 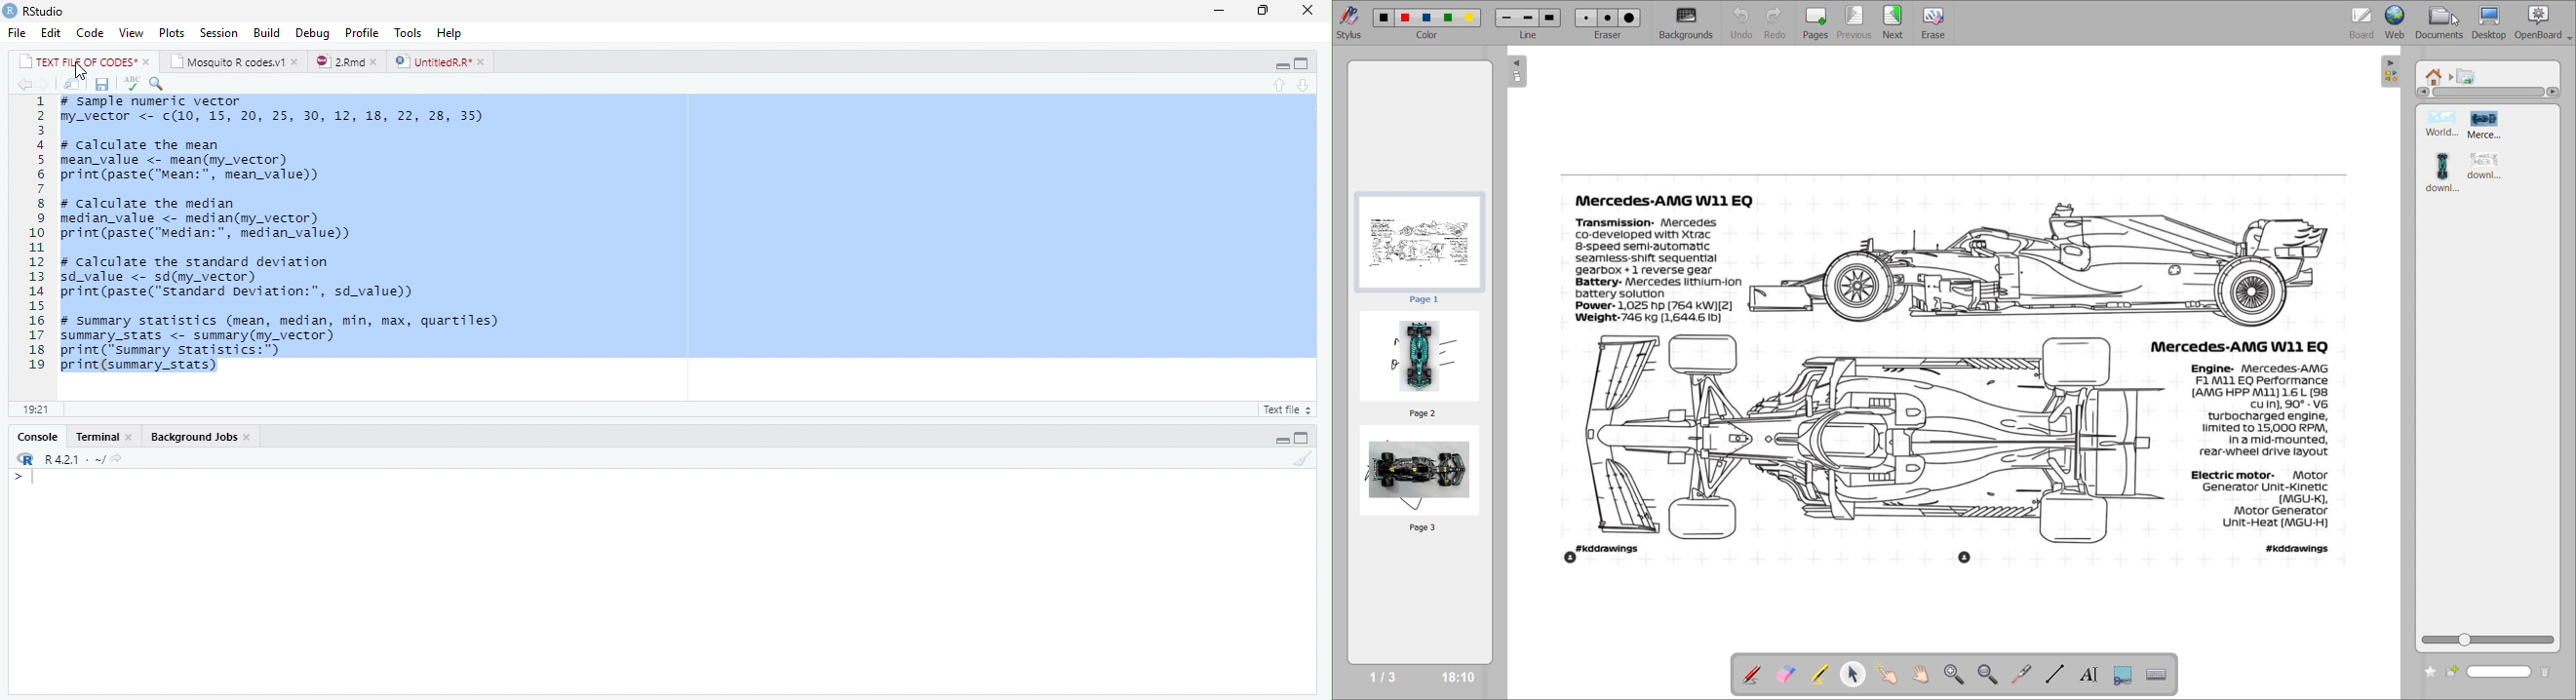 I want to click on color 2, so click(x=1405, y=18).